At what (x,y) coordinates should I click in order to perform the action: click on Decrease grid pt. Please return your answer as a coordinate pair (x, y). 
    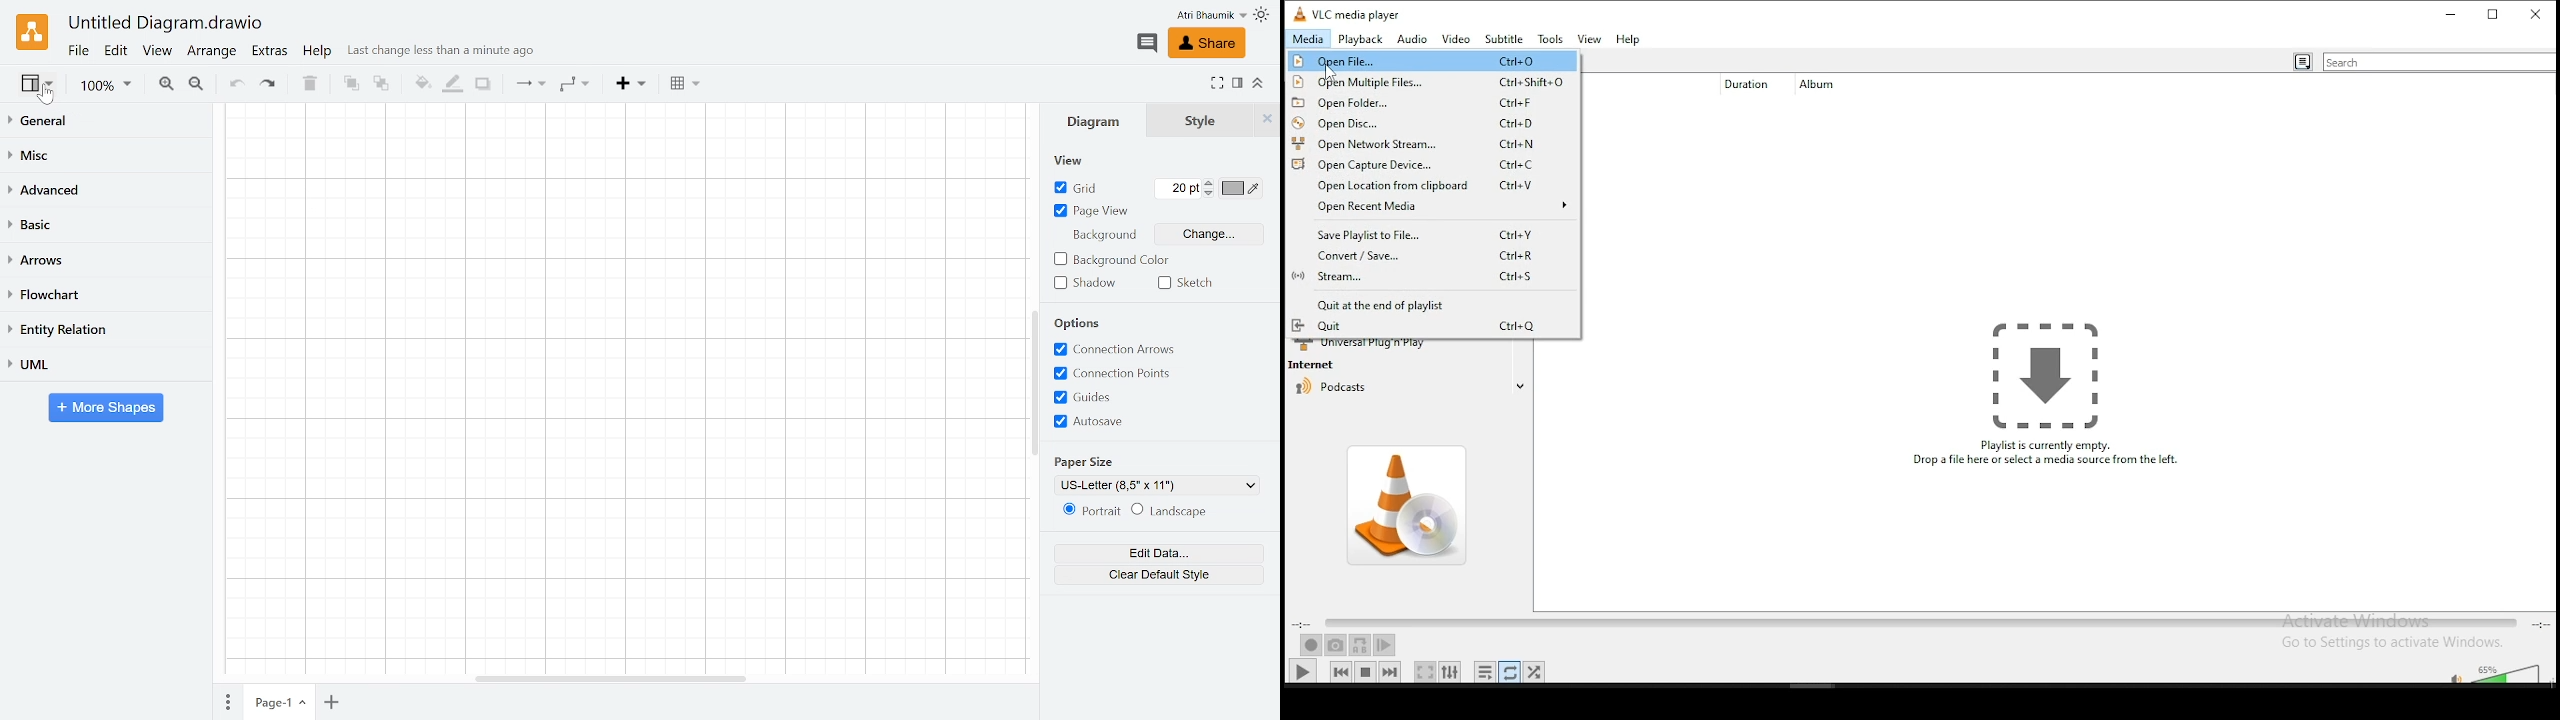
    Looking at the image, I should click on (1210, 195).